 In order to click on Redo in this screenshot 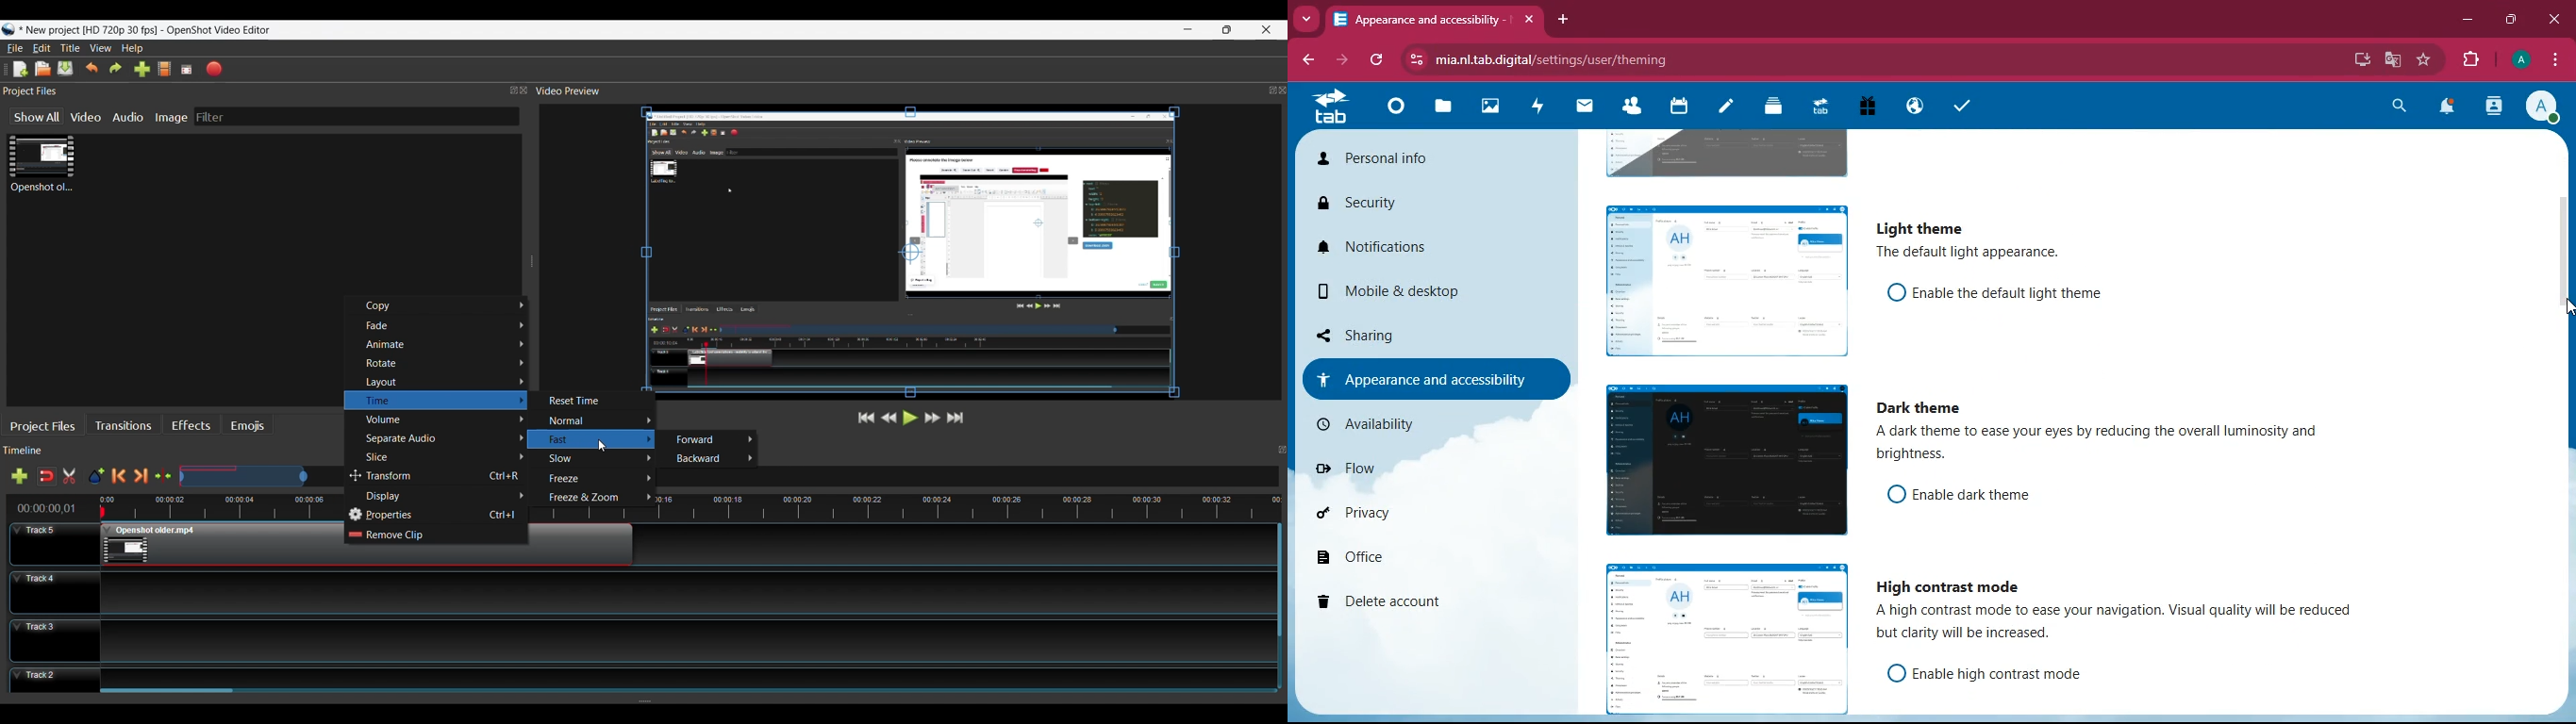, I will do `click(117, 70)`.